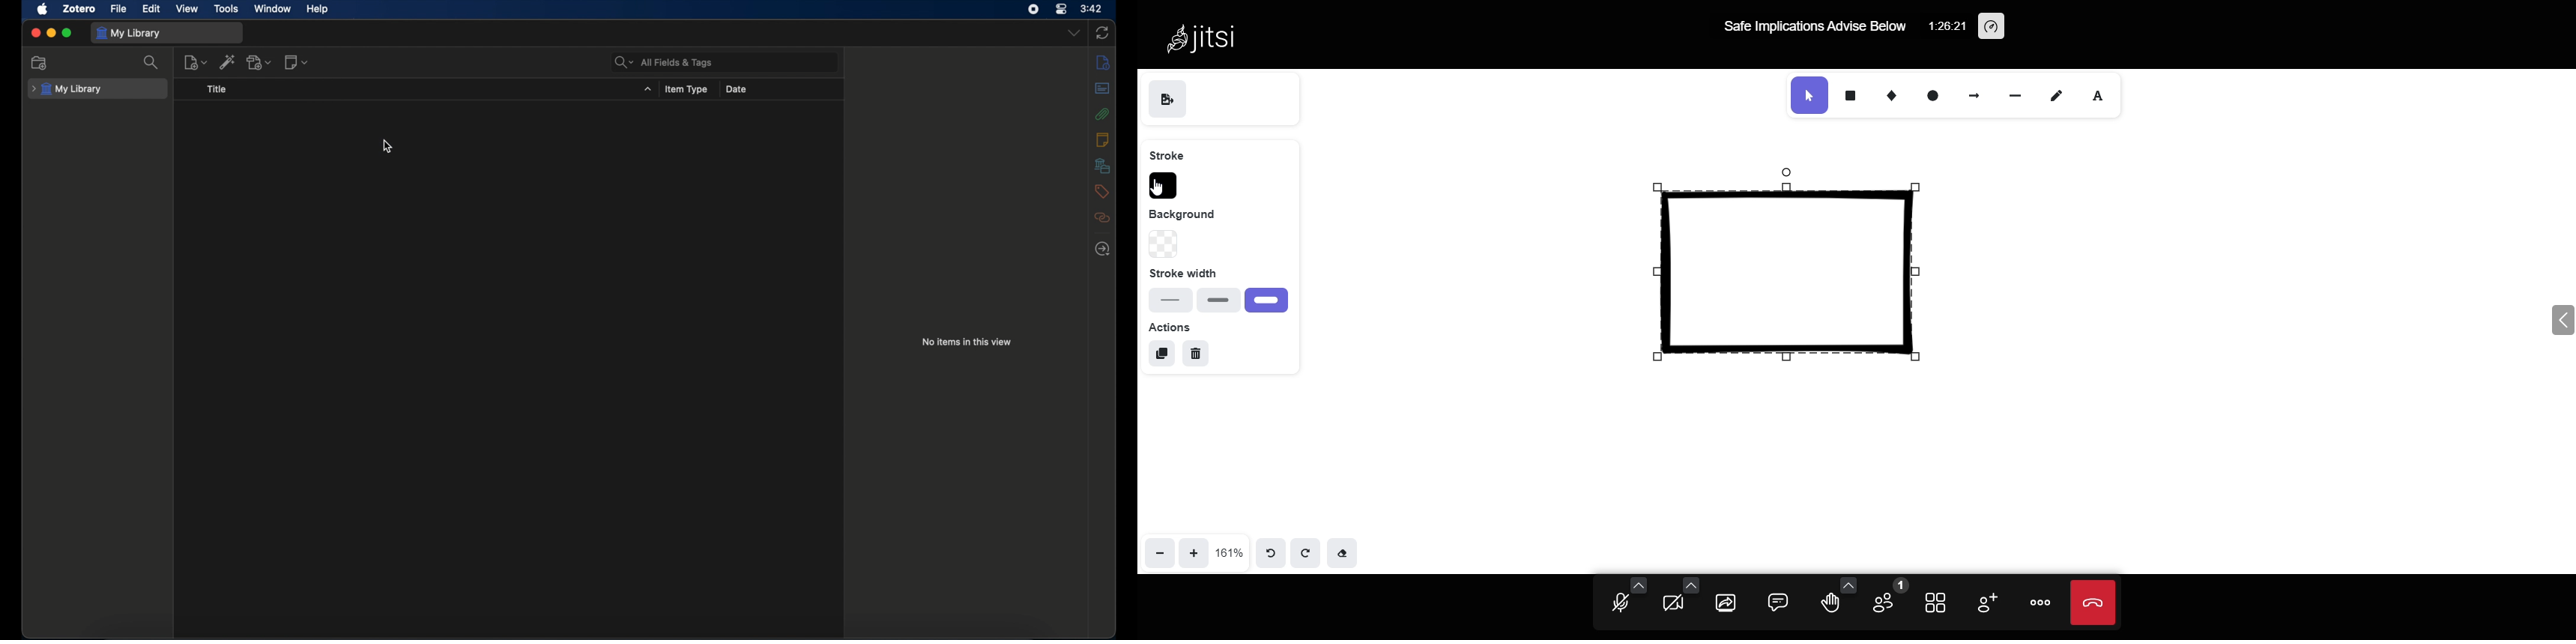 This screenshot has height=644, width=2576. Describe the element at coordinates (1780, 599) in the screenshot. I see `comment box` at that location.